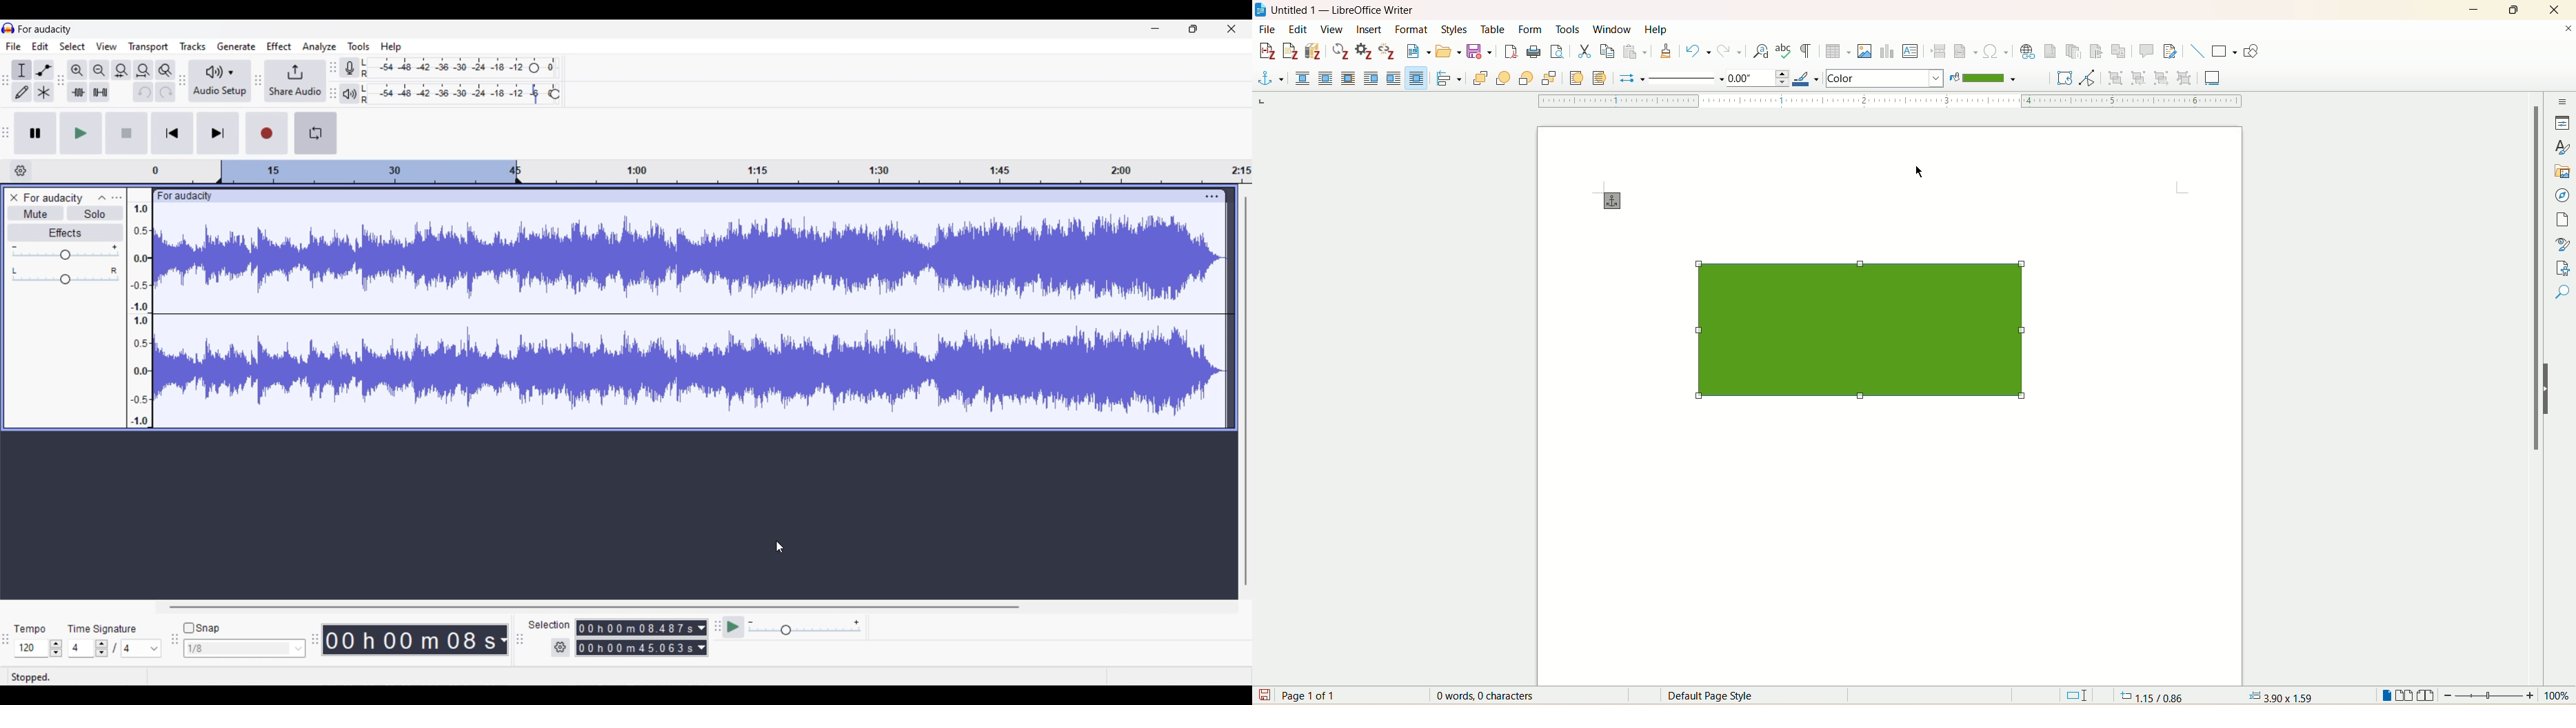 The width and height of the screenshot is (2576, 728). What do you see at coordinates (144, 92) in the screenshot?
I see `Undo` at bounding box center [144, 92].